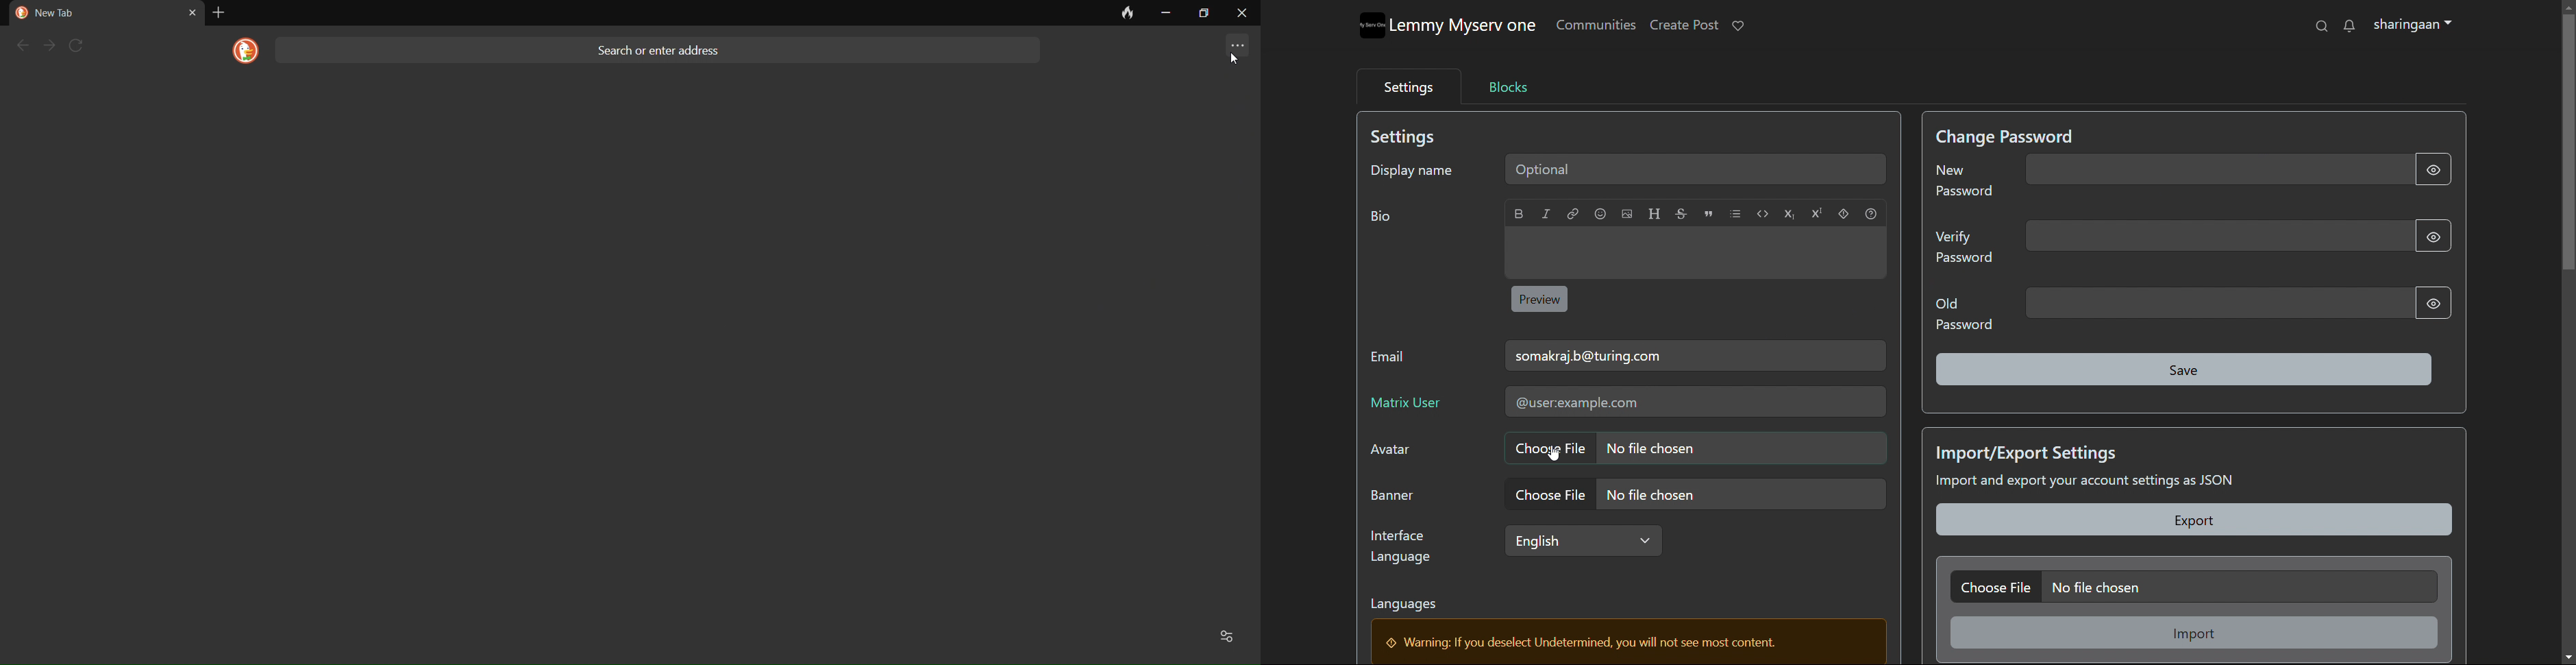  Describe the element at coordinates (1407, 85) in the screenshot. I see `settings` at that location.